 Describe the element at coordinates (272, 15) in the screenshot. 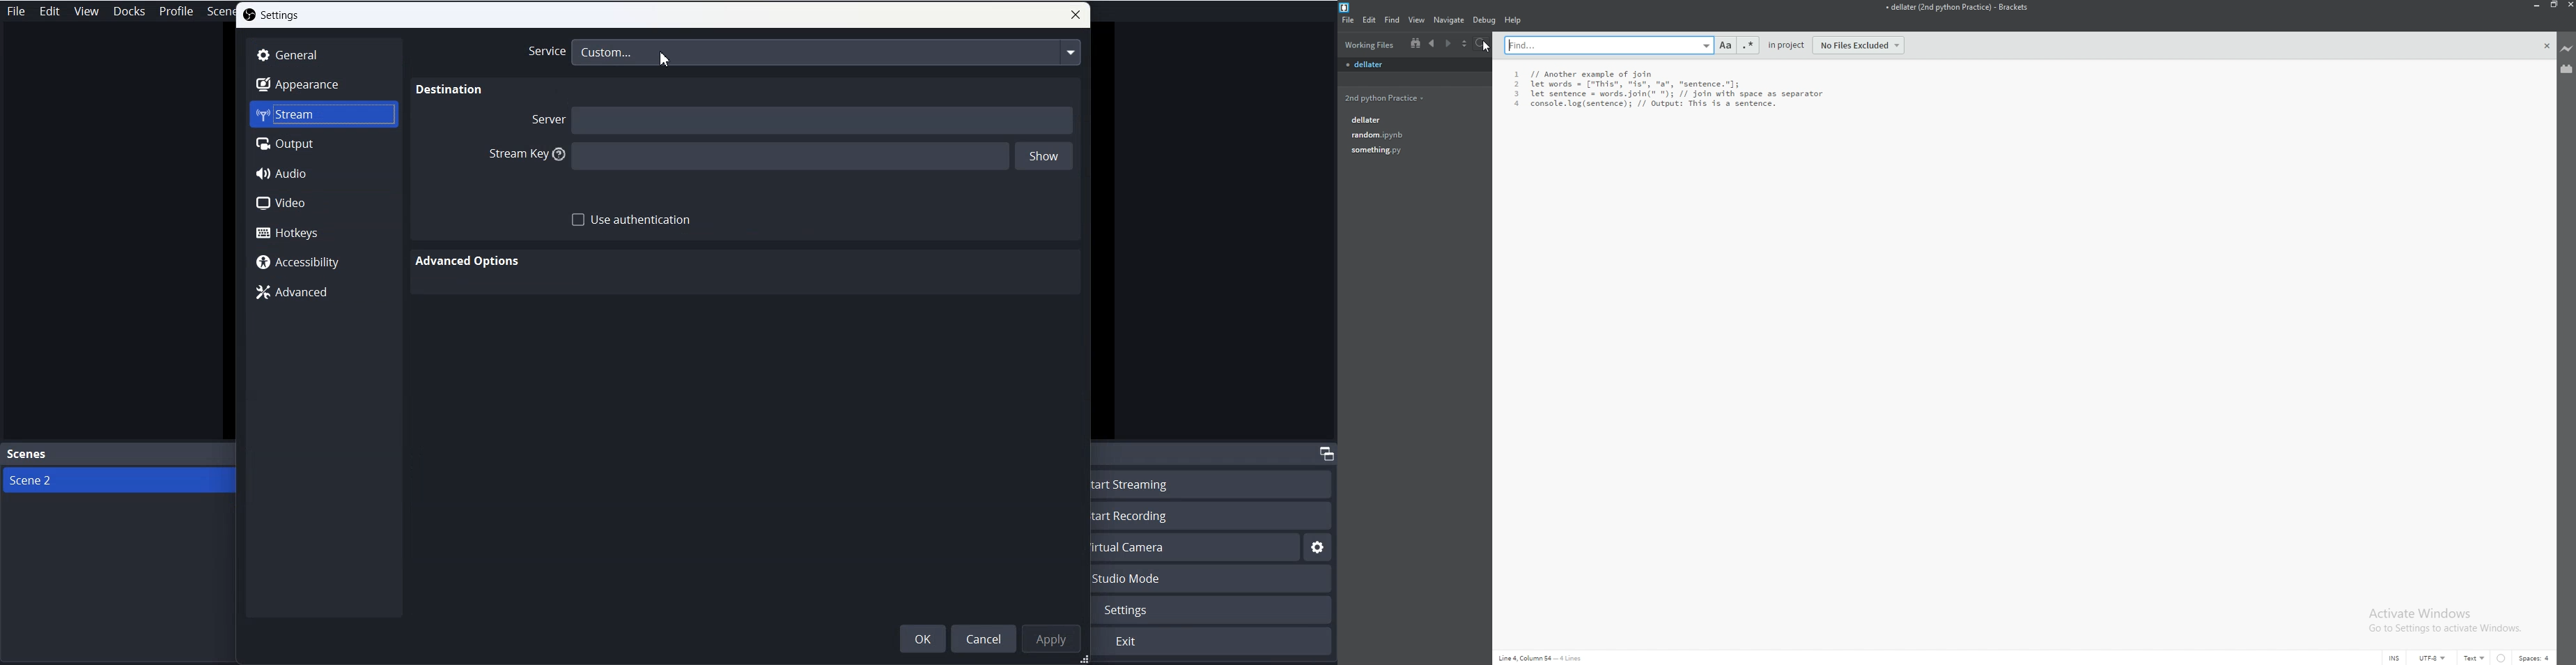

I see `Settings` at that location.